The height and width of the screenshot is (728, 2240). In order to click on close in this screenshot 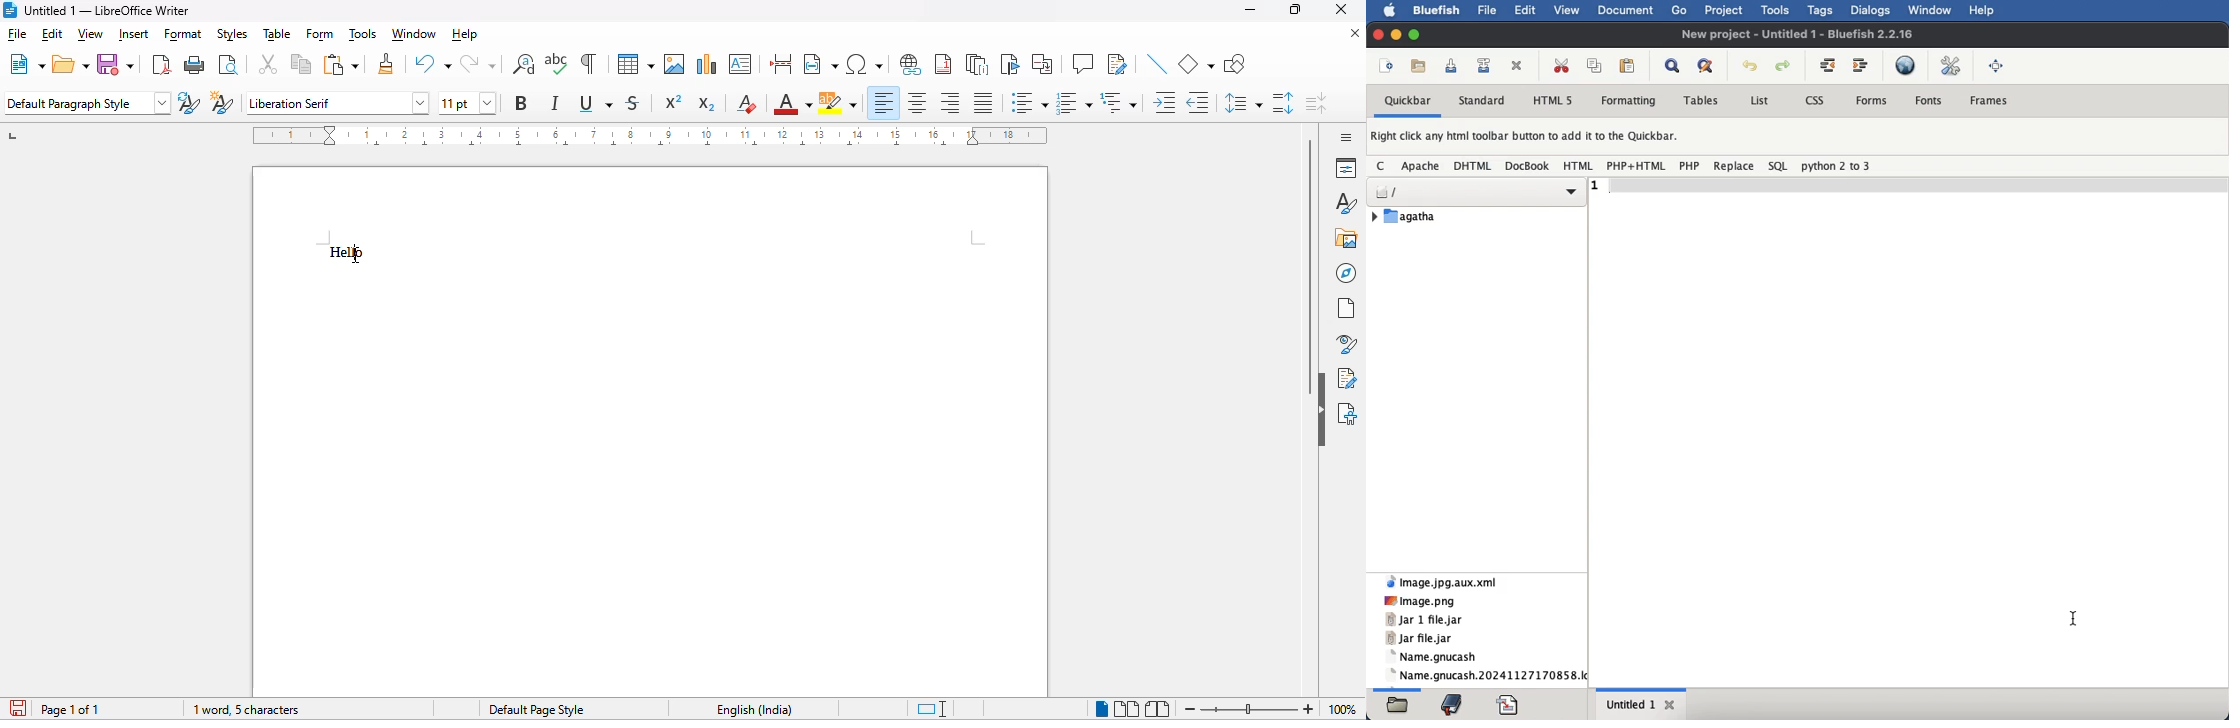, I will do `click(1378, 34)`.